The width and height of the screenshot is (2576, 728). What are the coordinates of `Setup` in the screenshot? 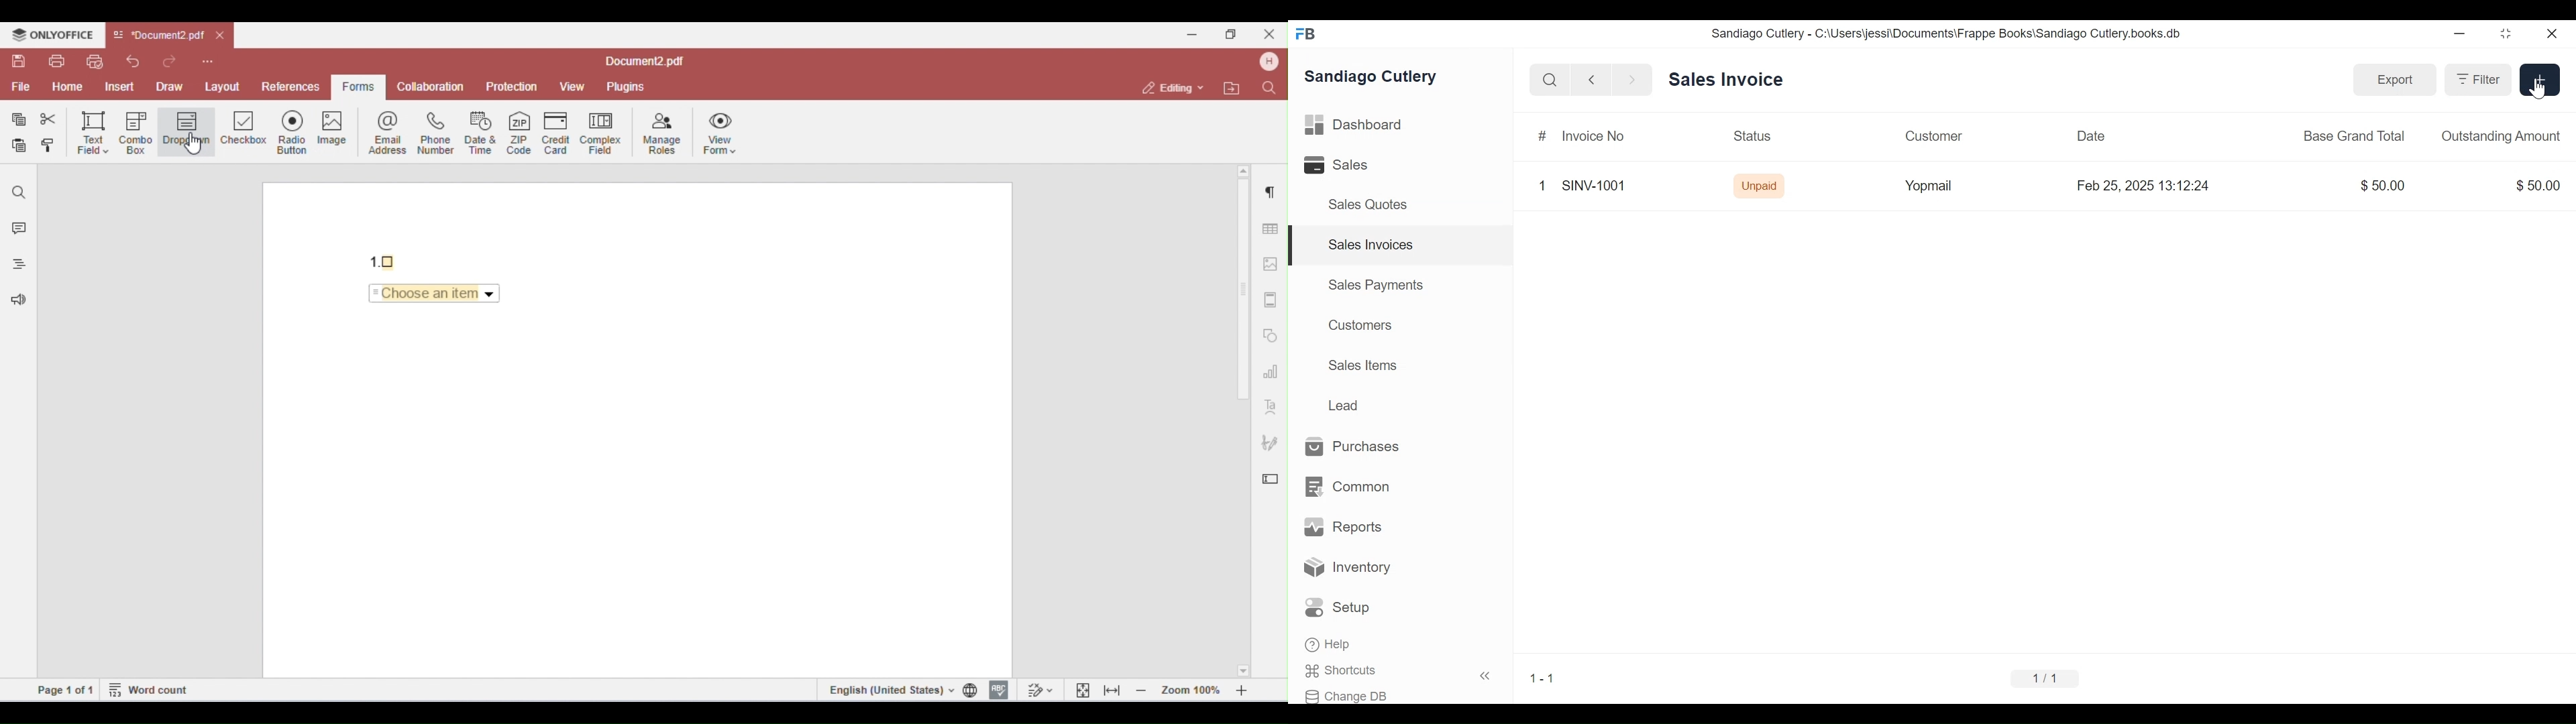 It's located at (1338, 607).